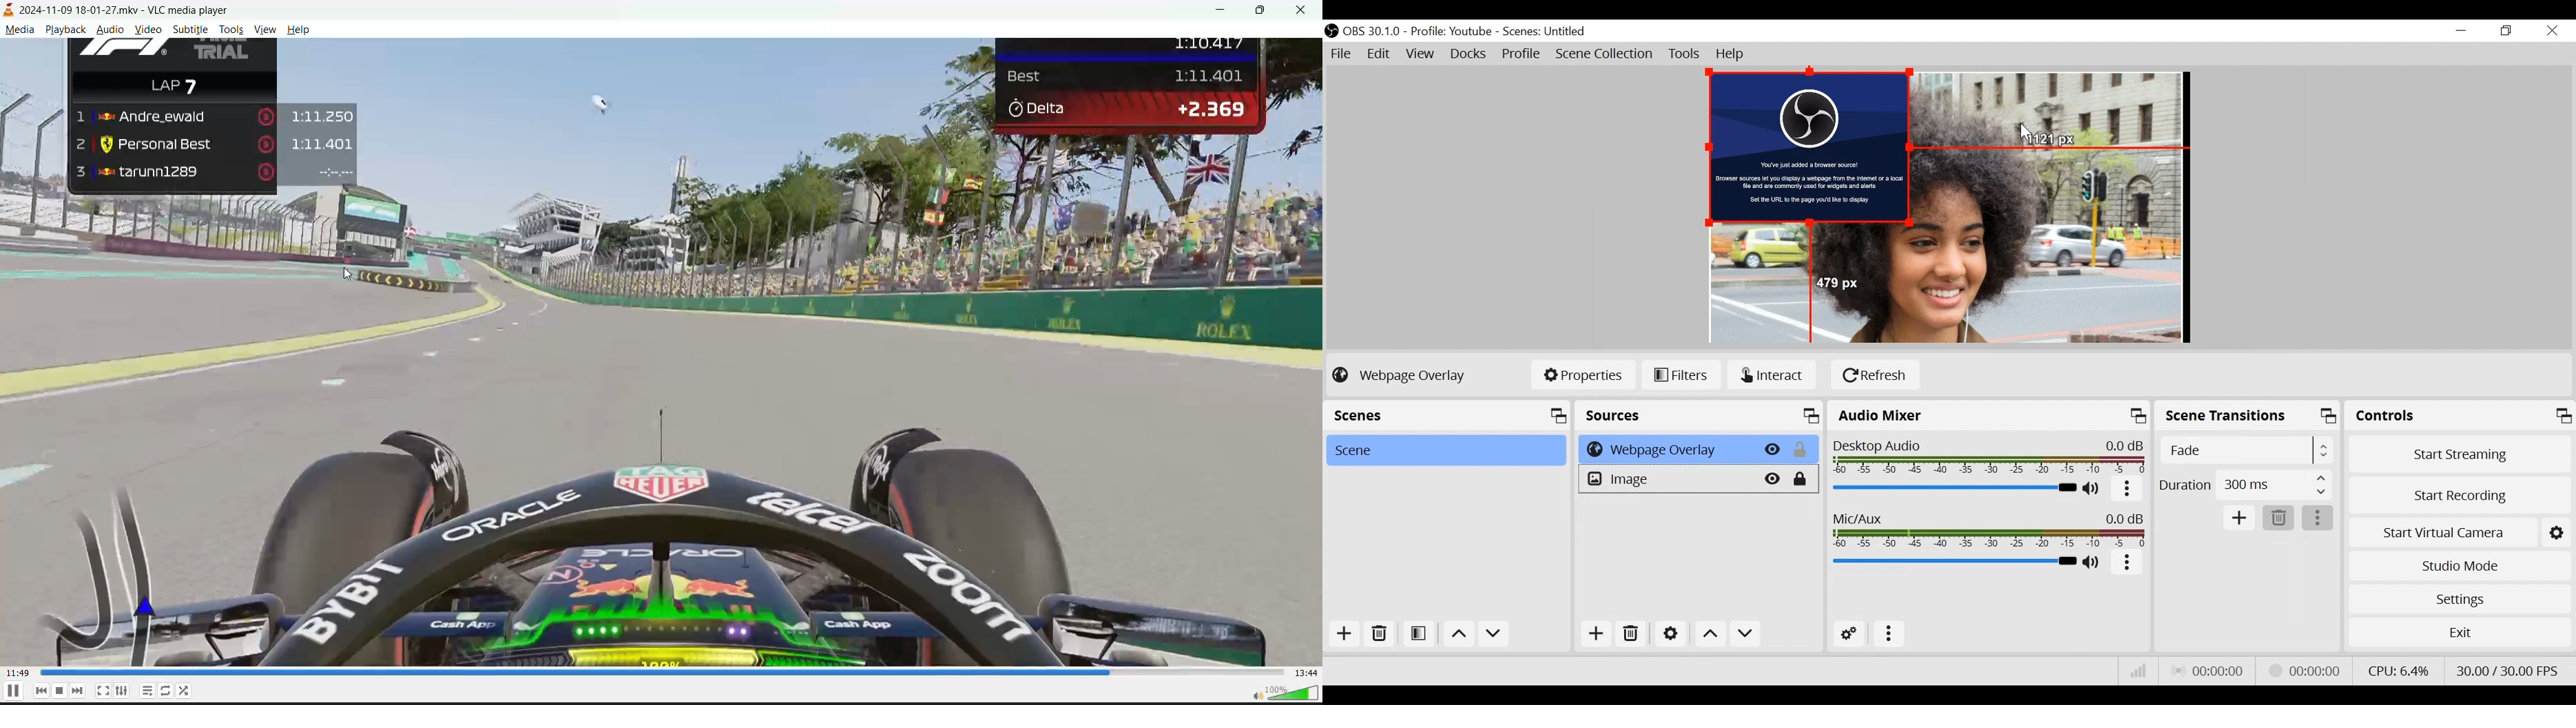  I want to click on More options, so click(2127, 490).